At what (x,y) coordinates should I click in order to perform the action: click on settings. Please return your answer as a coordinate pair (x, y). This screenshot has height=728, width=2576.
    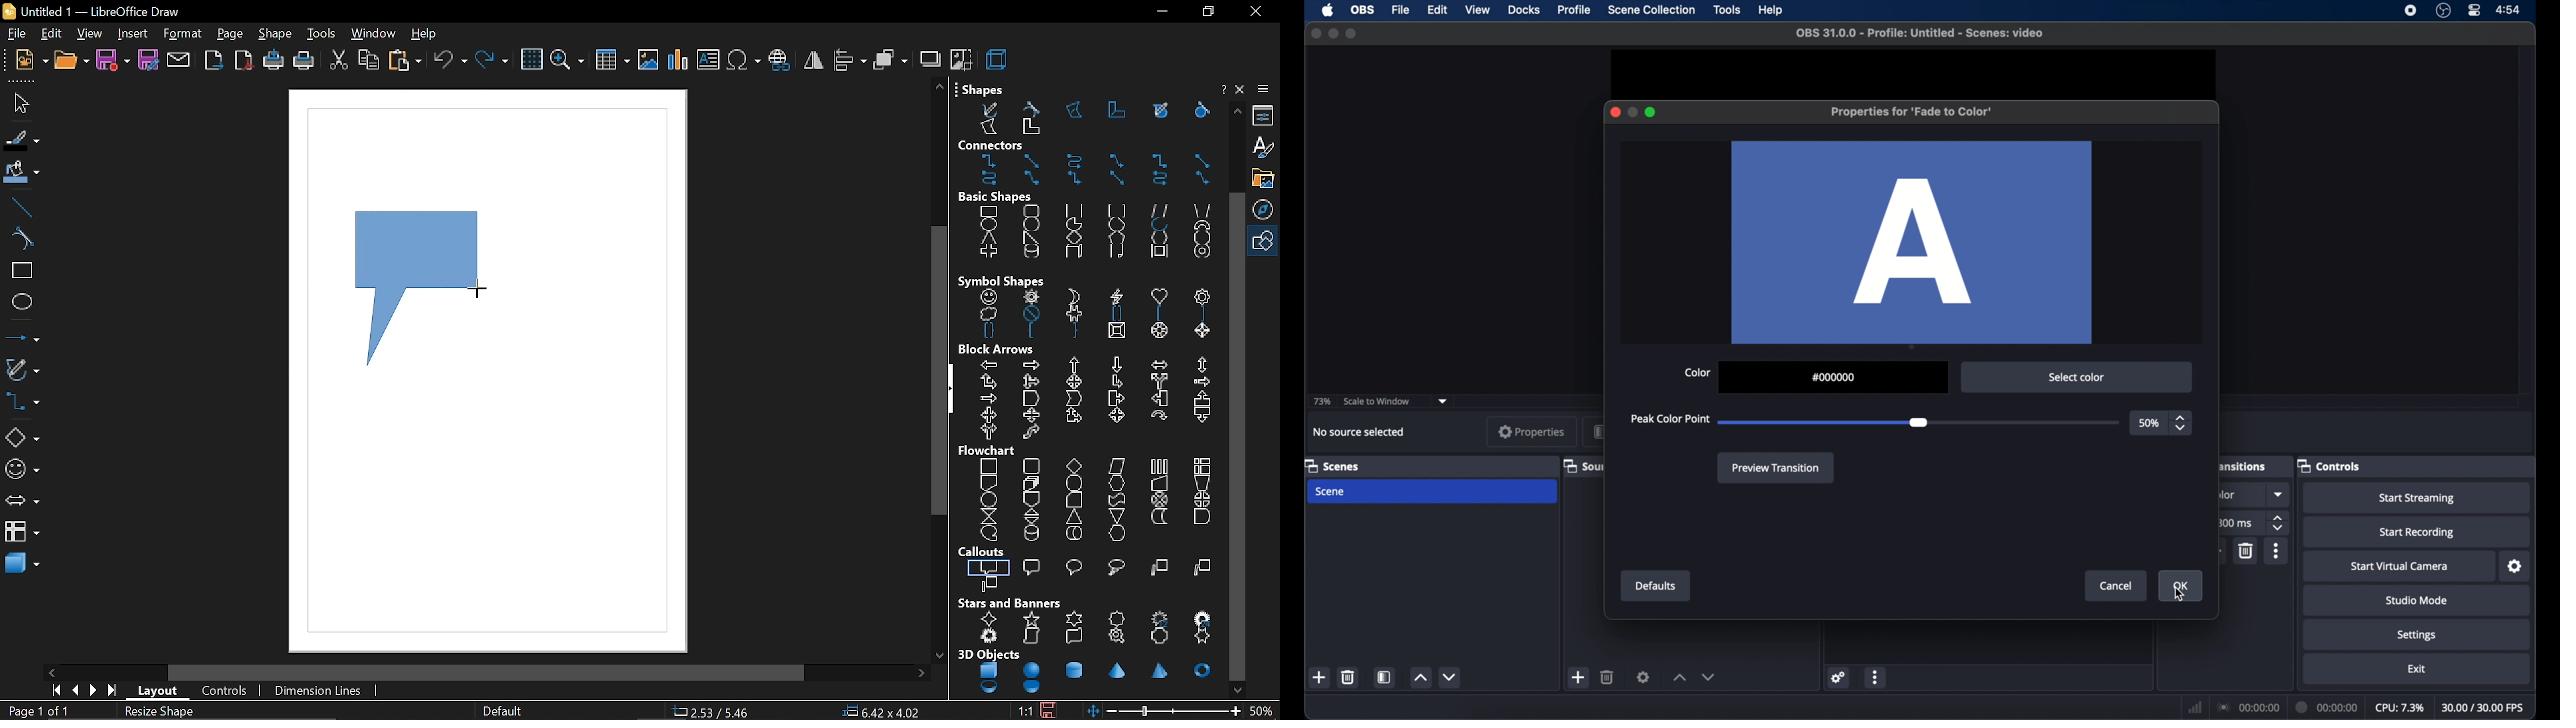
    Looking at the image, I should click on (2515, 567).